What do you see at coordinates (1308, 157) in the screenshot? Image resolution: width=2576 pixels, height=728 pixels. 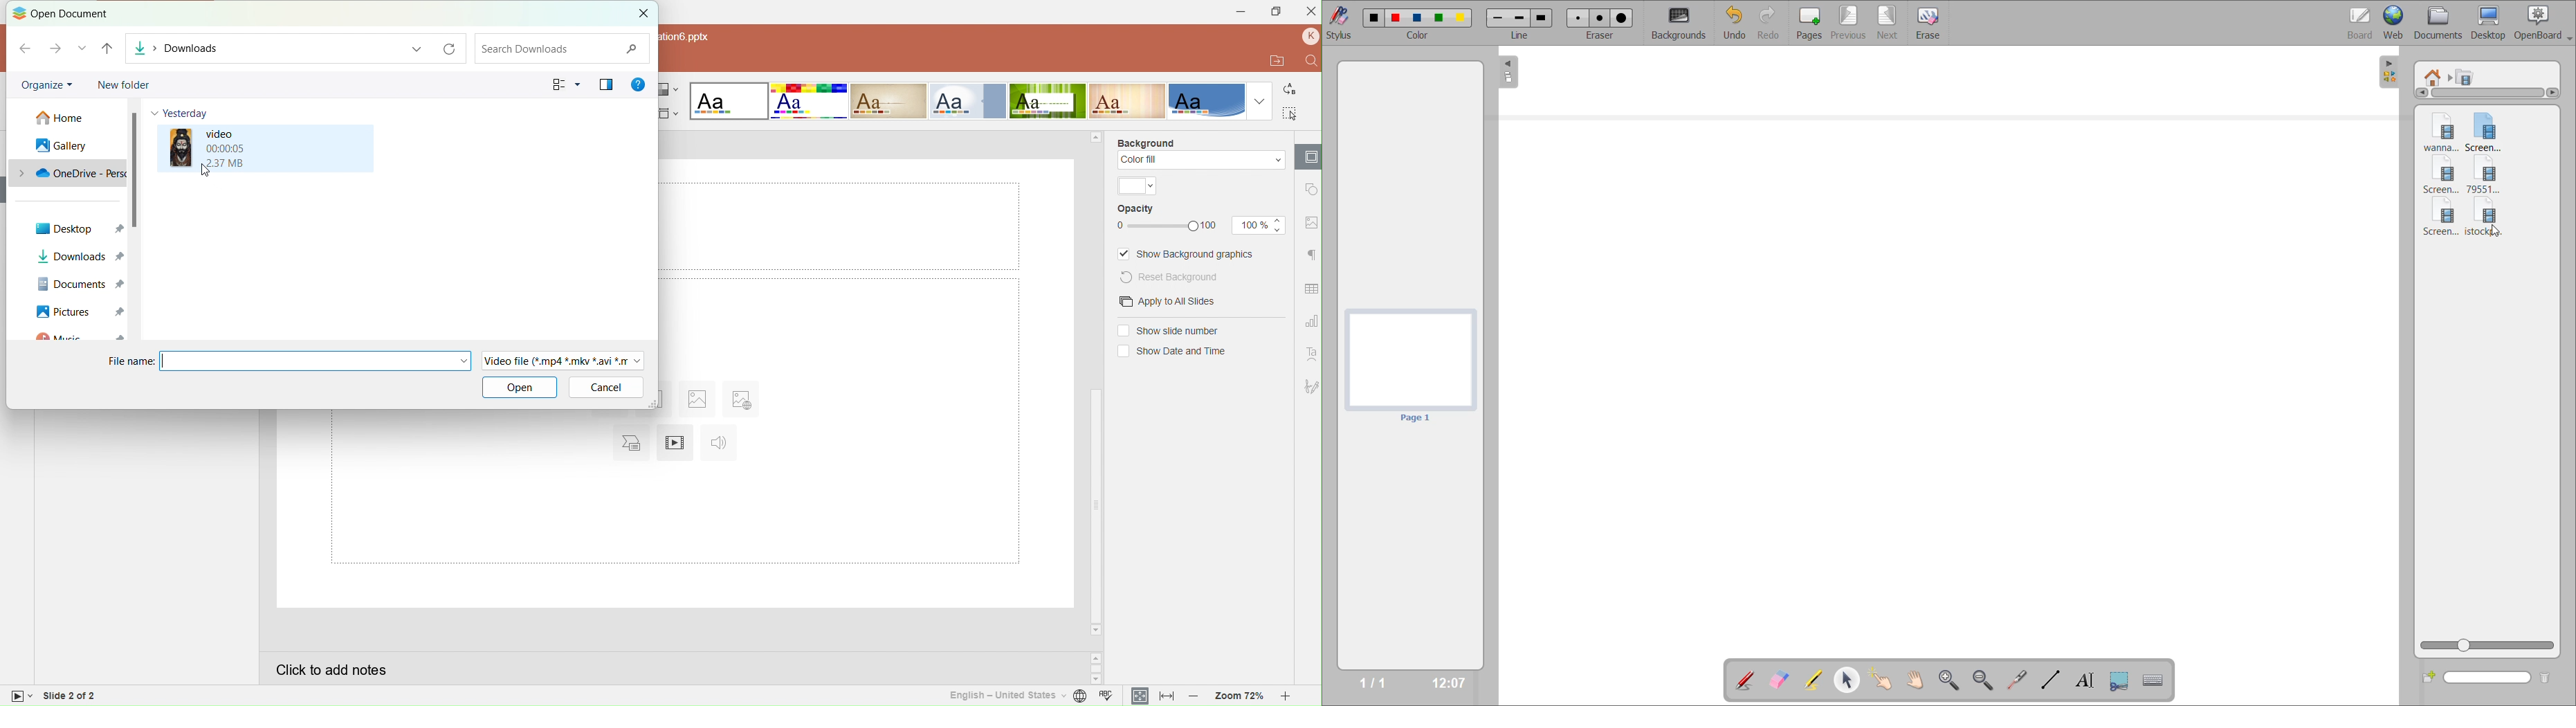 I see `Slide settings` at bounding box center [1308, 157].